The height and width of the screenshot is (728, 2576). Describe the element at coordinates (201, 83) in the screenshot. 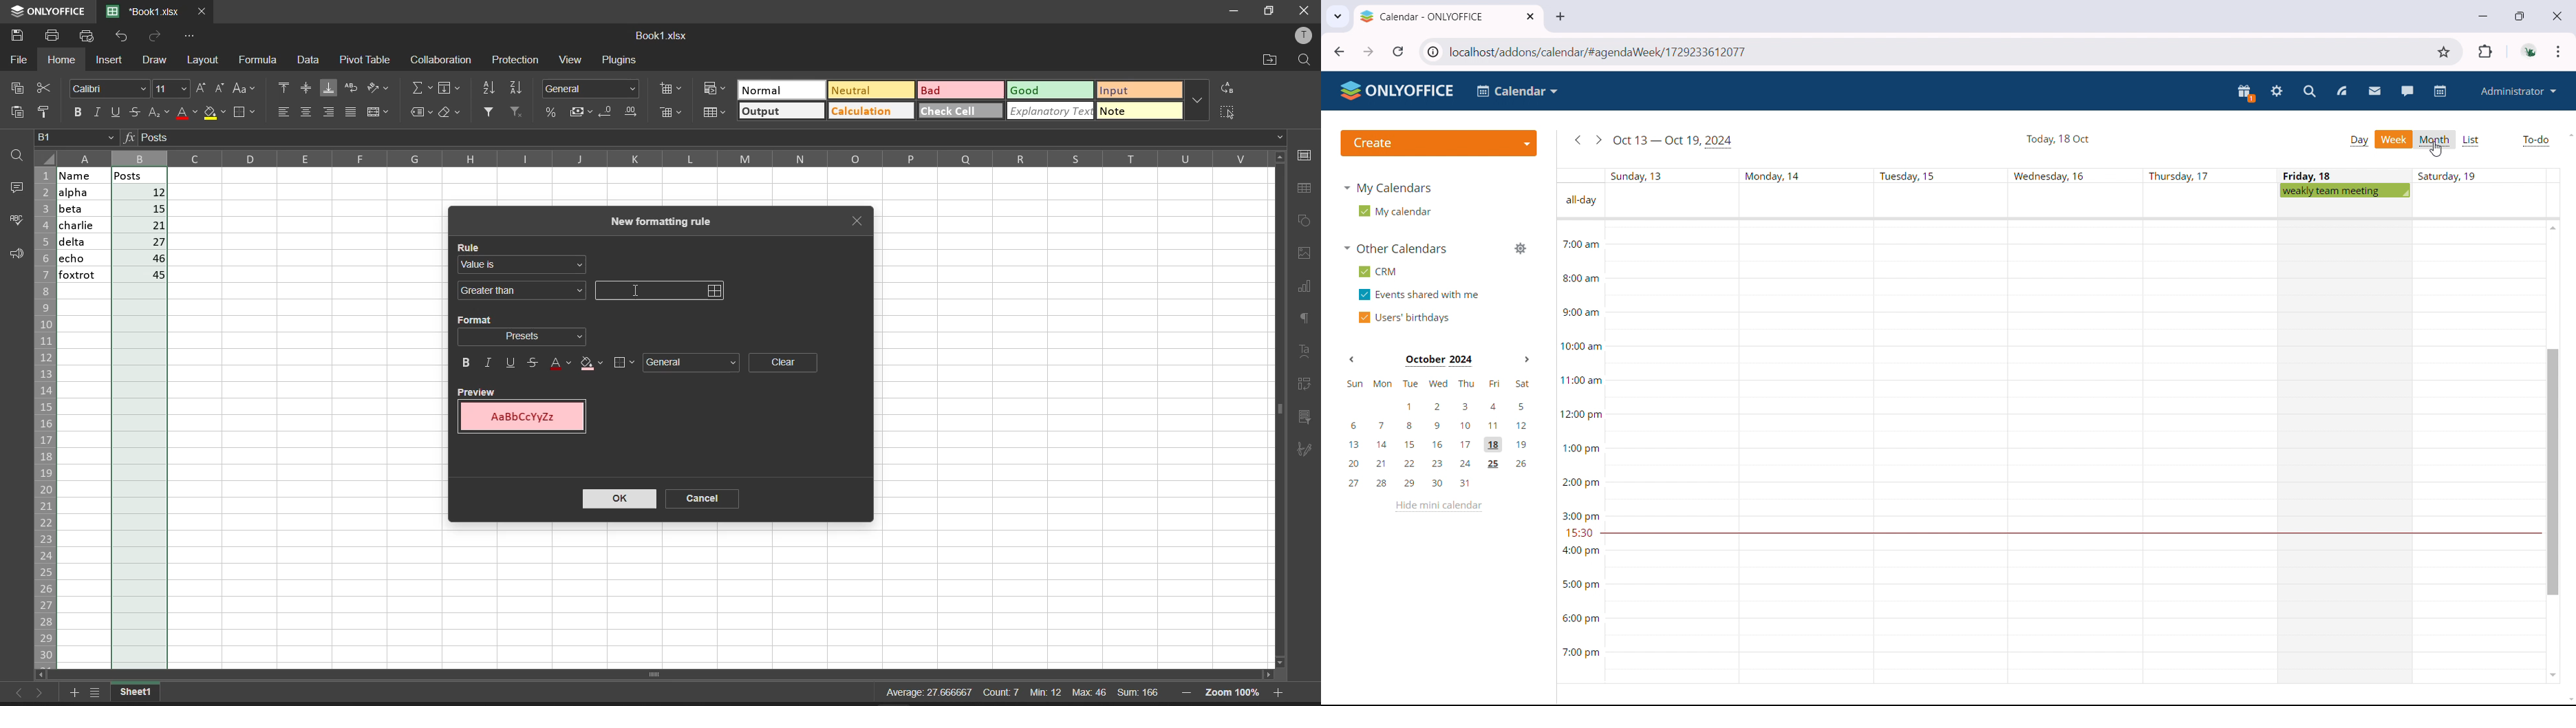

I see `increment font size` at that location.